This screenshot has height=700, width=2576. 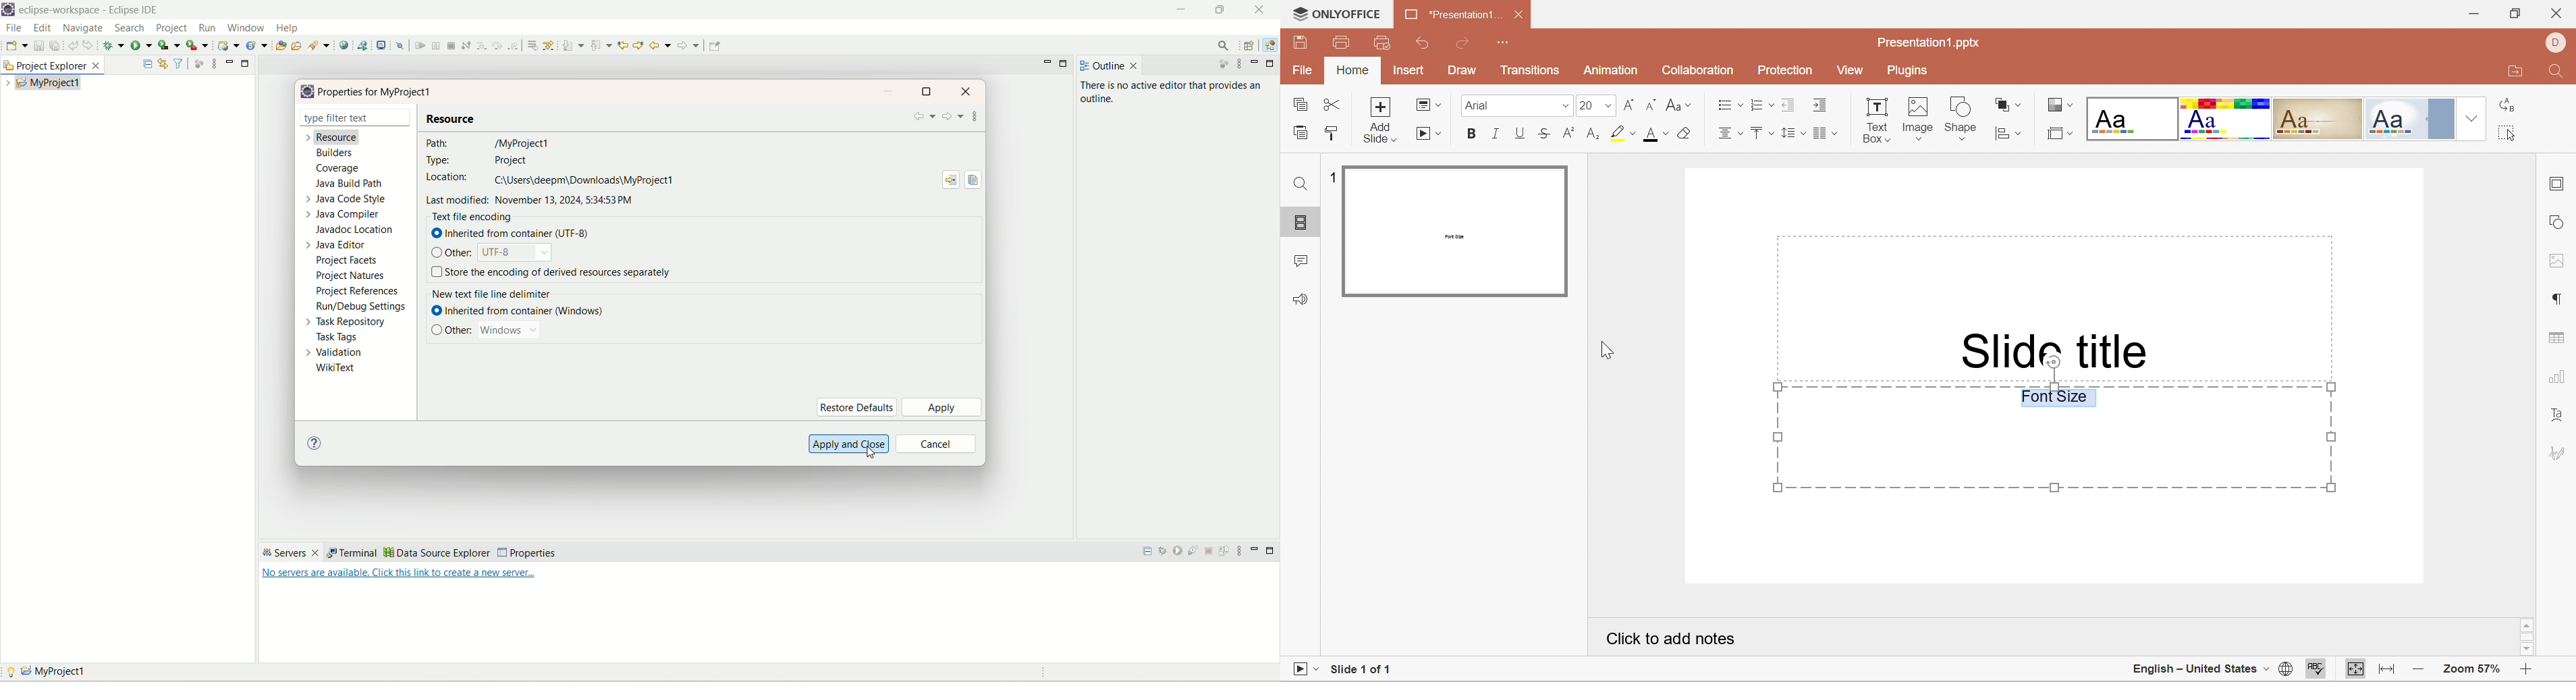 I want to click on open type, so click(x=279, y=46).